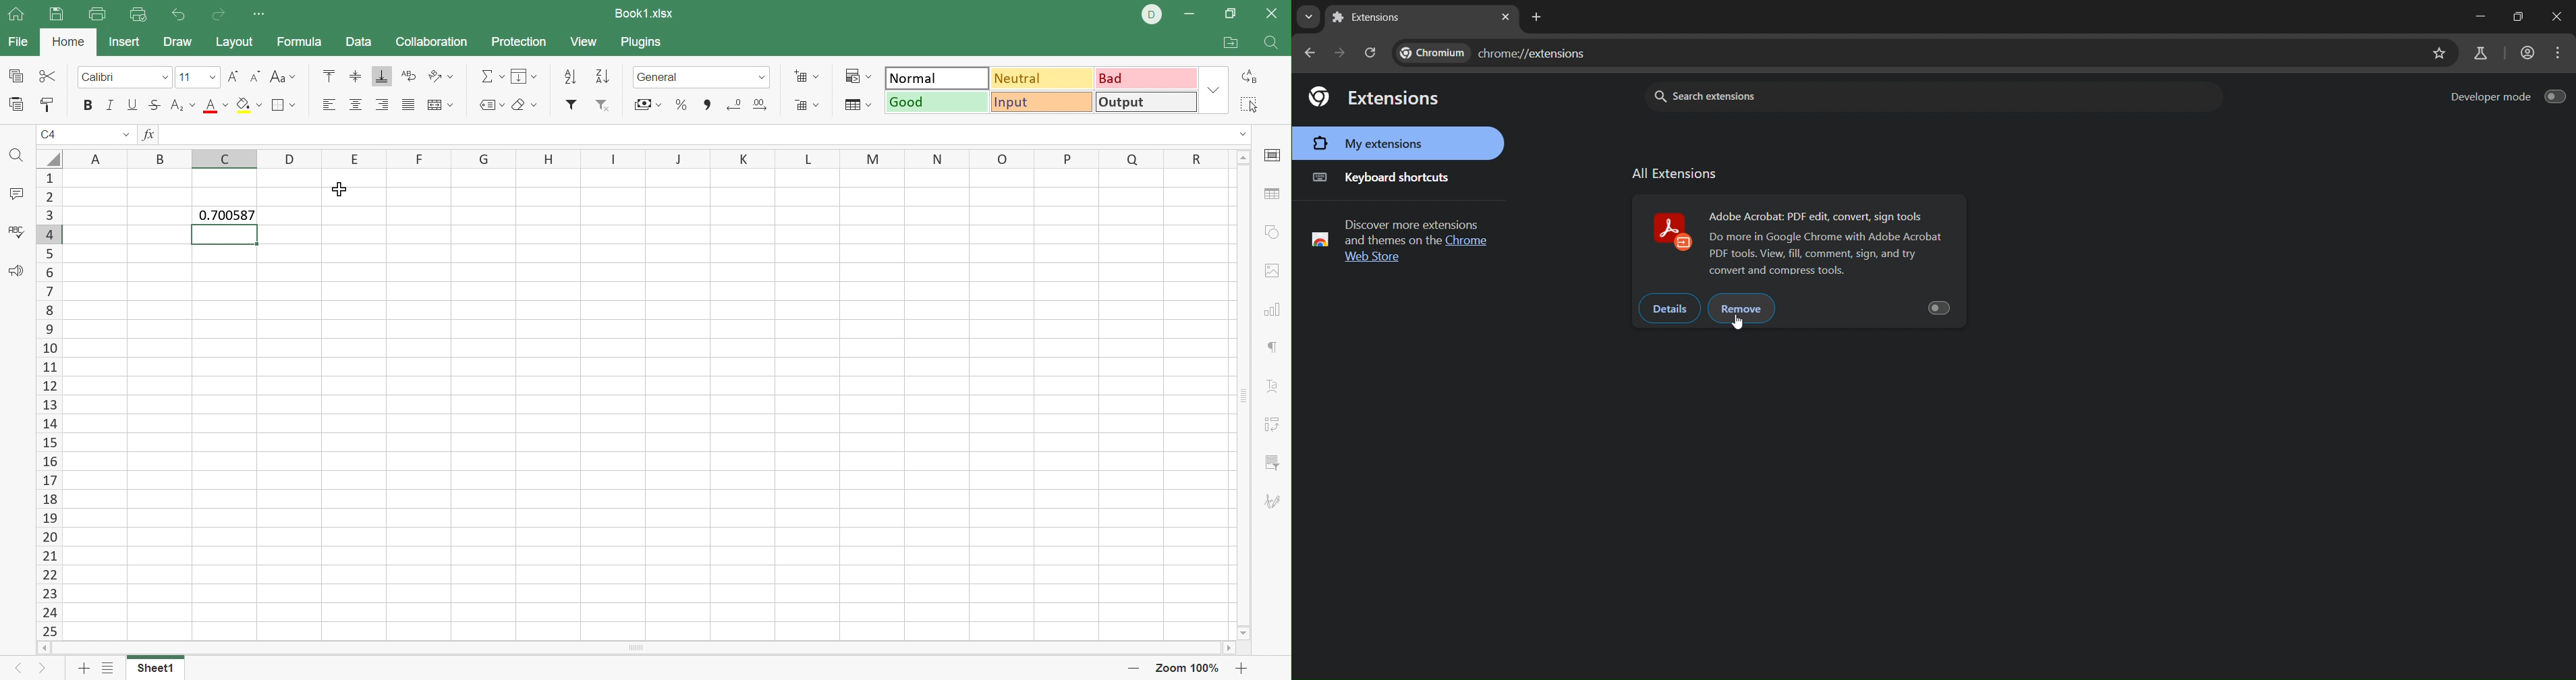  What do you see at coordinates (490, 106) in the screenshot?
I see `Named ranges` at bounding box center [490, 106].